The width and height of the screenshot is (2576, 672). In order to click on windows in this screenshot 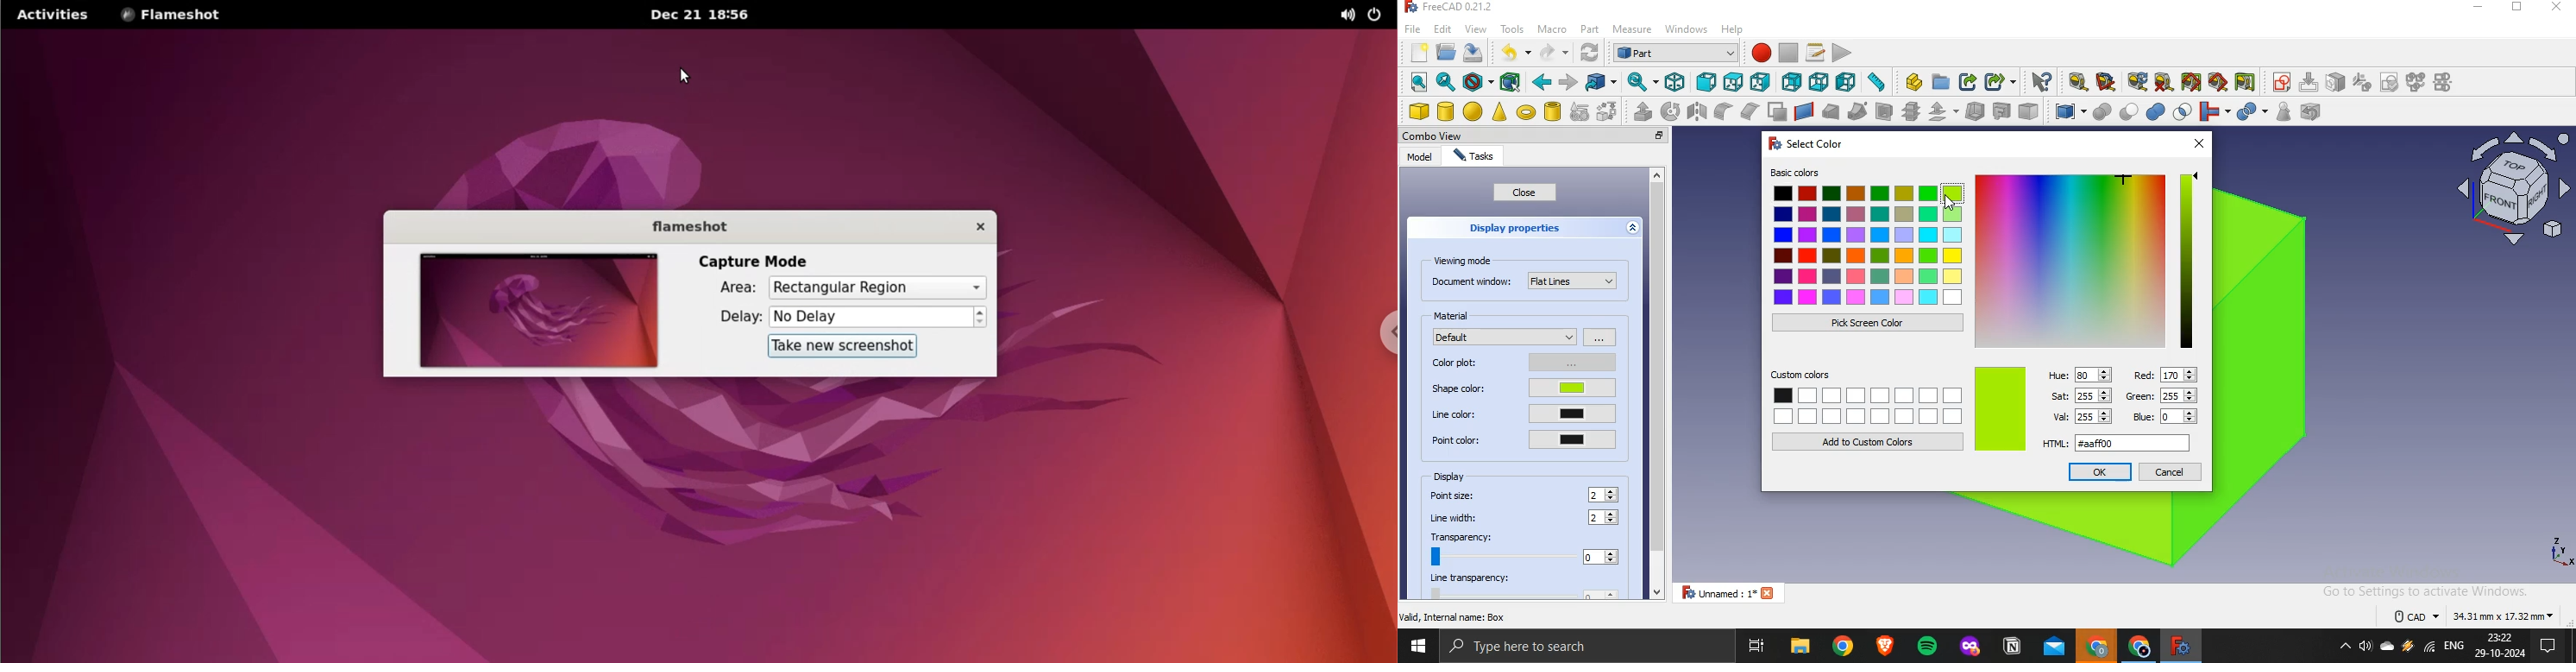, I will do `click(1687, 28)`.